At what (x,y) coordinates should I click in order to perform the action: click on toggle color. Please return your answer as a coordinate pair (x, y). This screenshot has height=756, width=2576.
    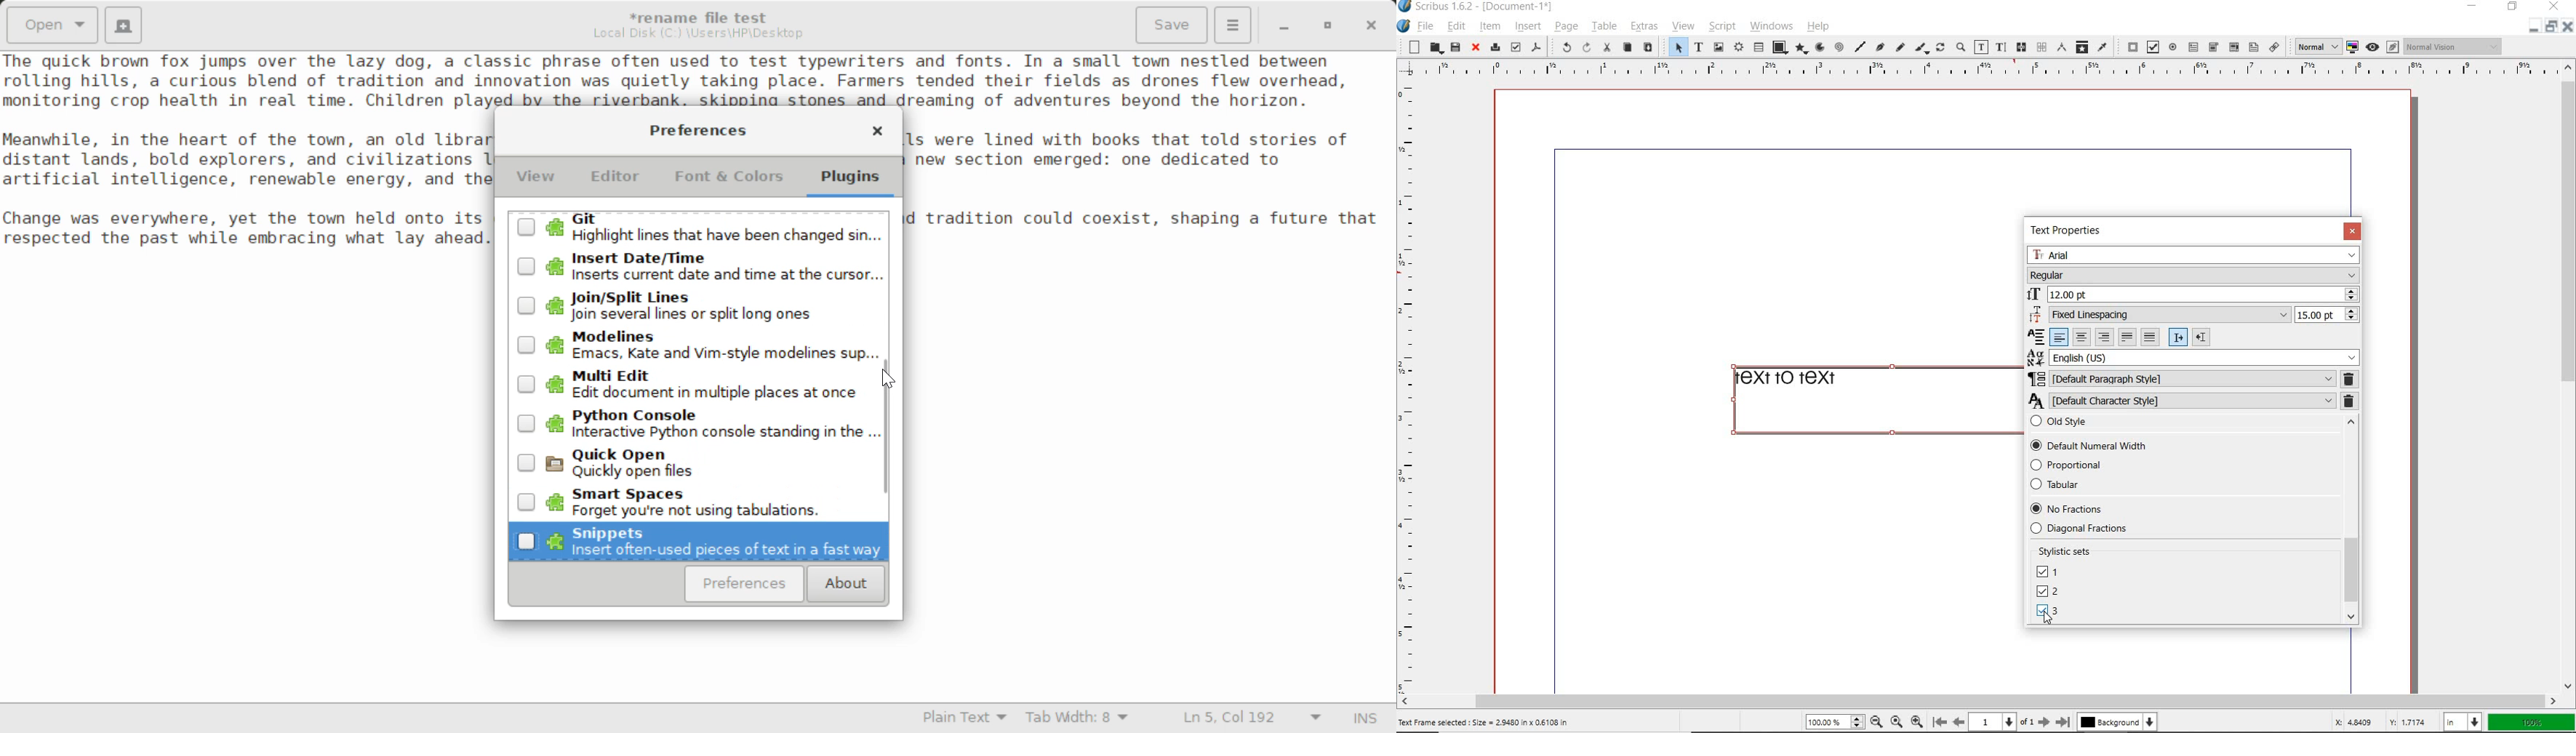
    Looking at the image, I should click on (2353, 48).